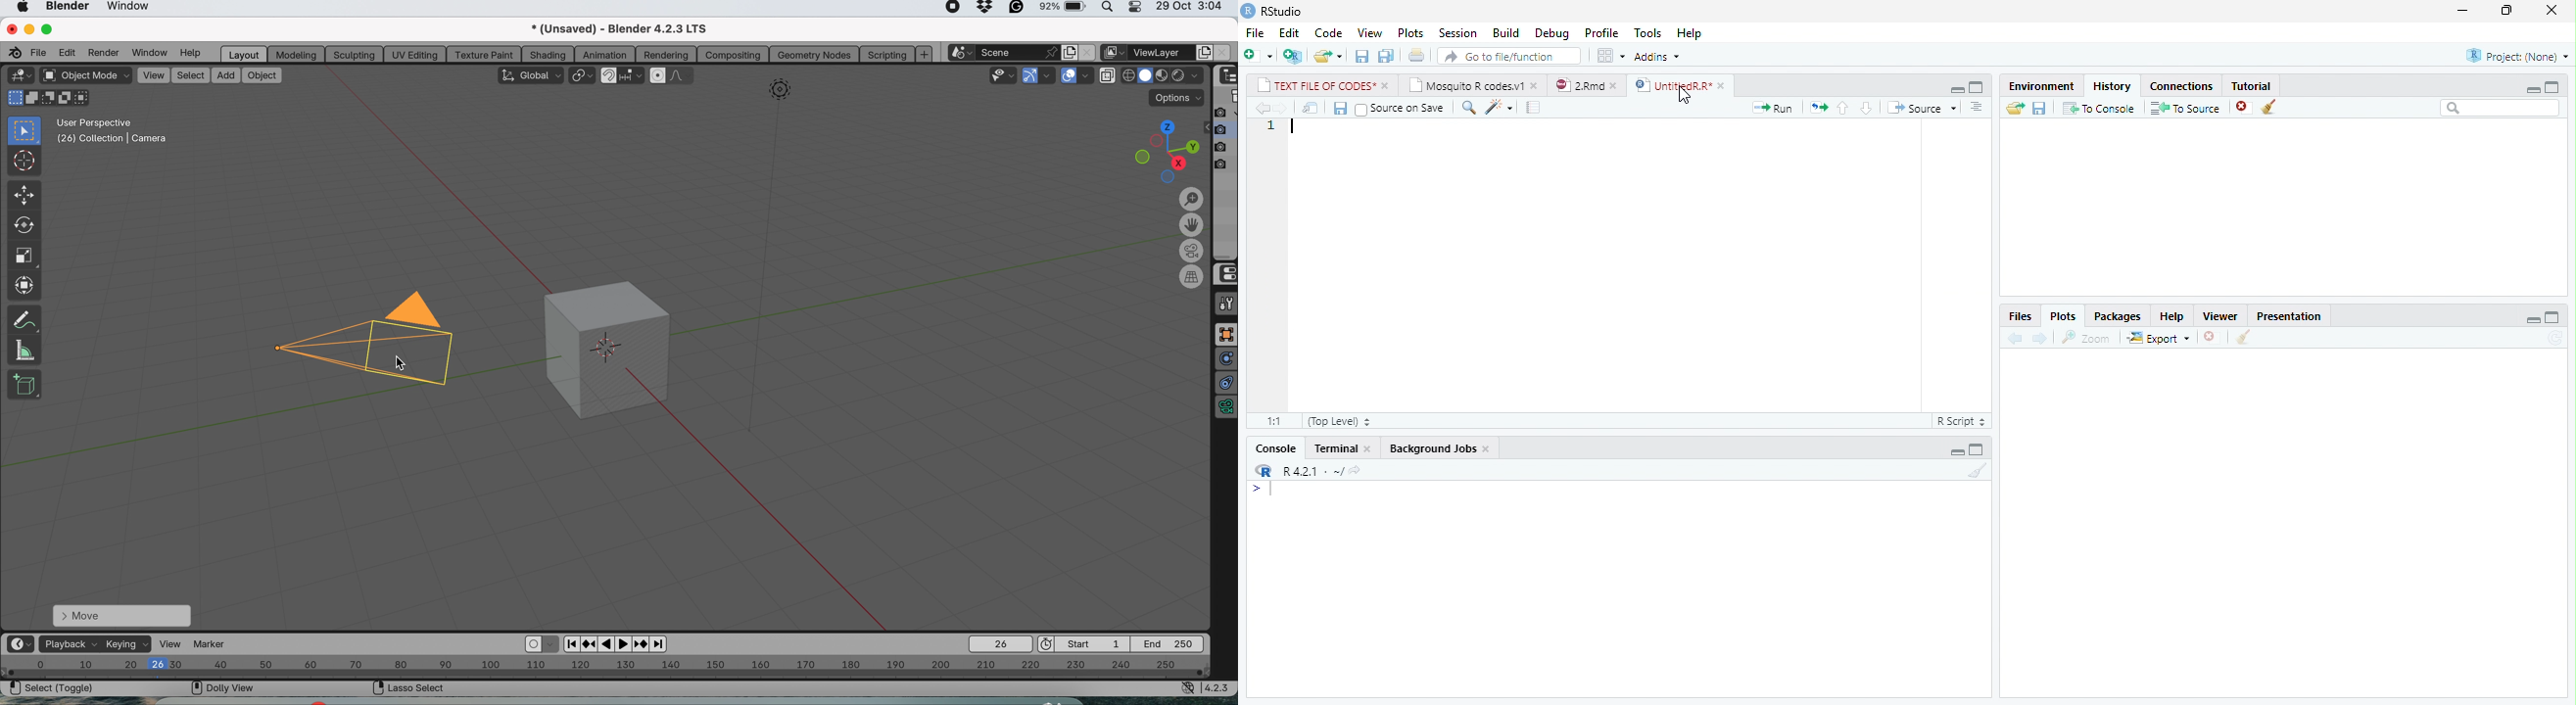 Image resolution: width=2576 pixels, height=728 pixels. What do you see at coordinates (1247, 11) in the screenshot?
I see `logo` at bounding box center [1247, 11].